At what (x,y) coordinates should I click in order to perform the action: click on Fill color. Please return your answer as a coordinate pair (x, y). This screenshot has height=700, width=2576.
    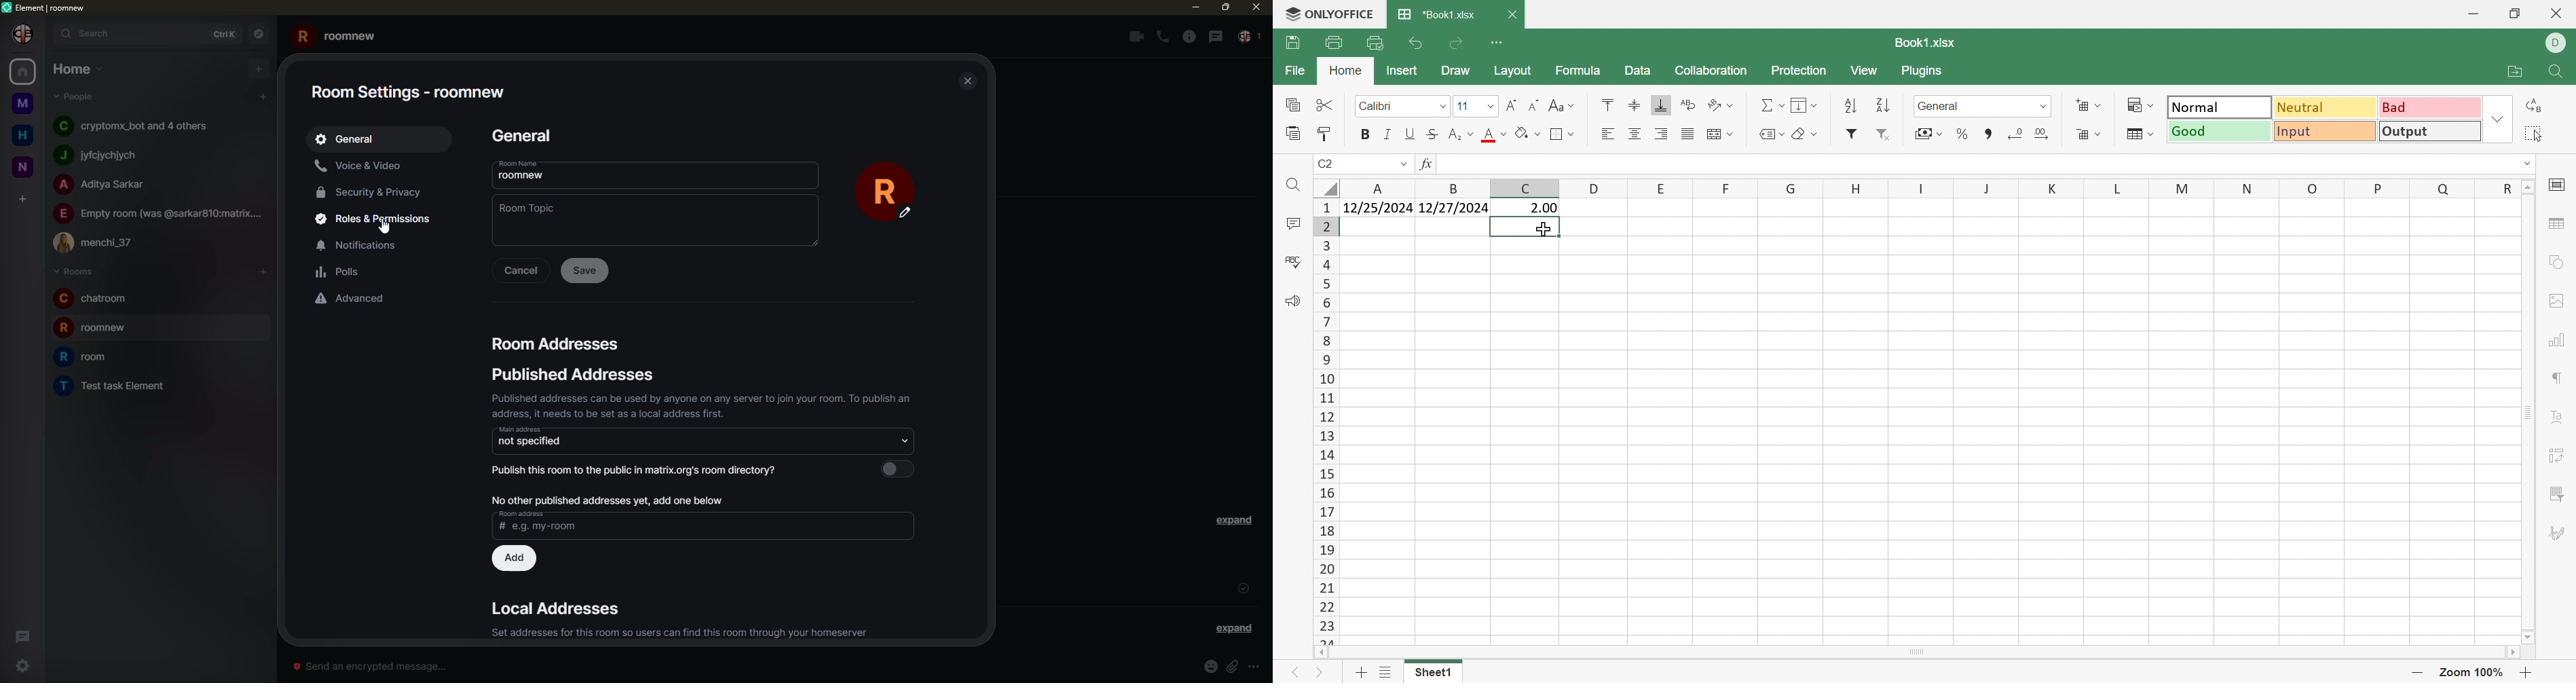
    Looking at the image, I should click on (1495, 136).